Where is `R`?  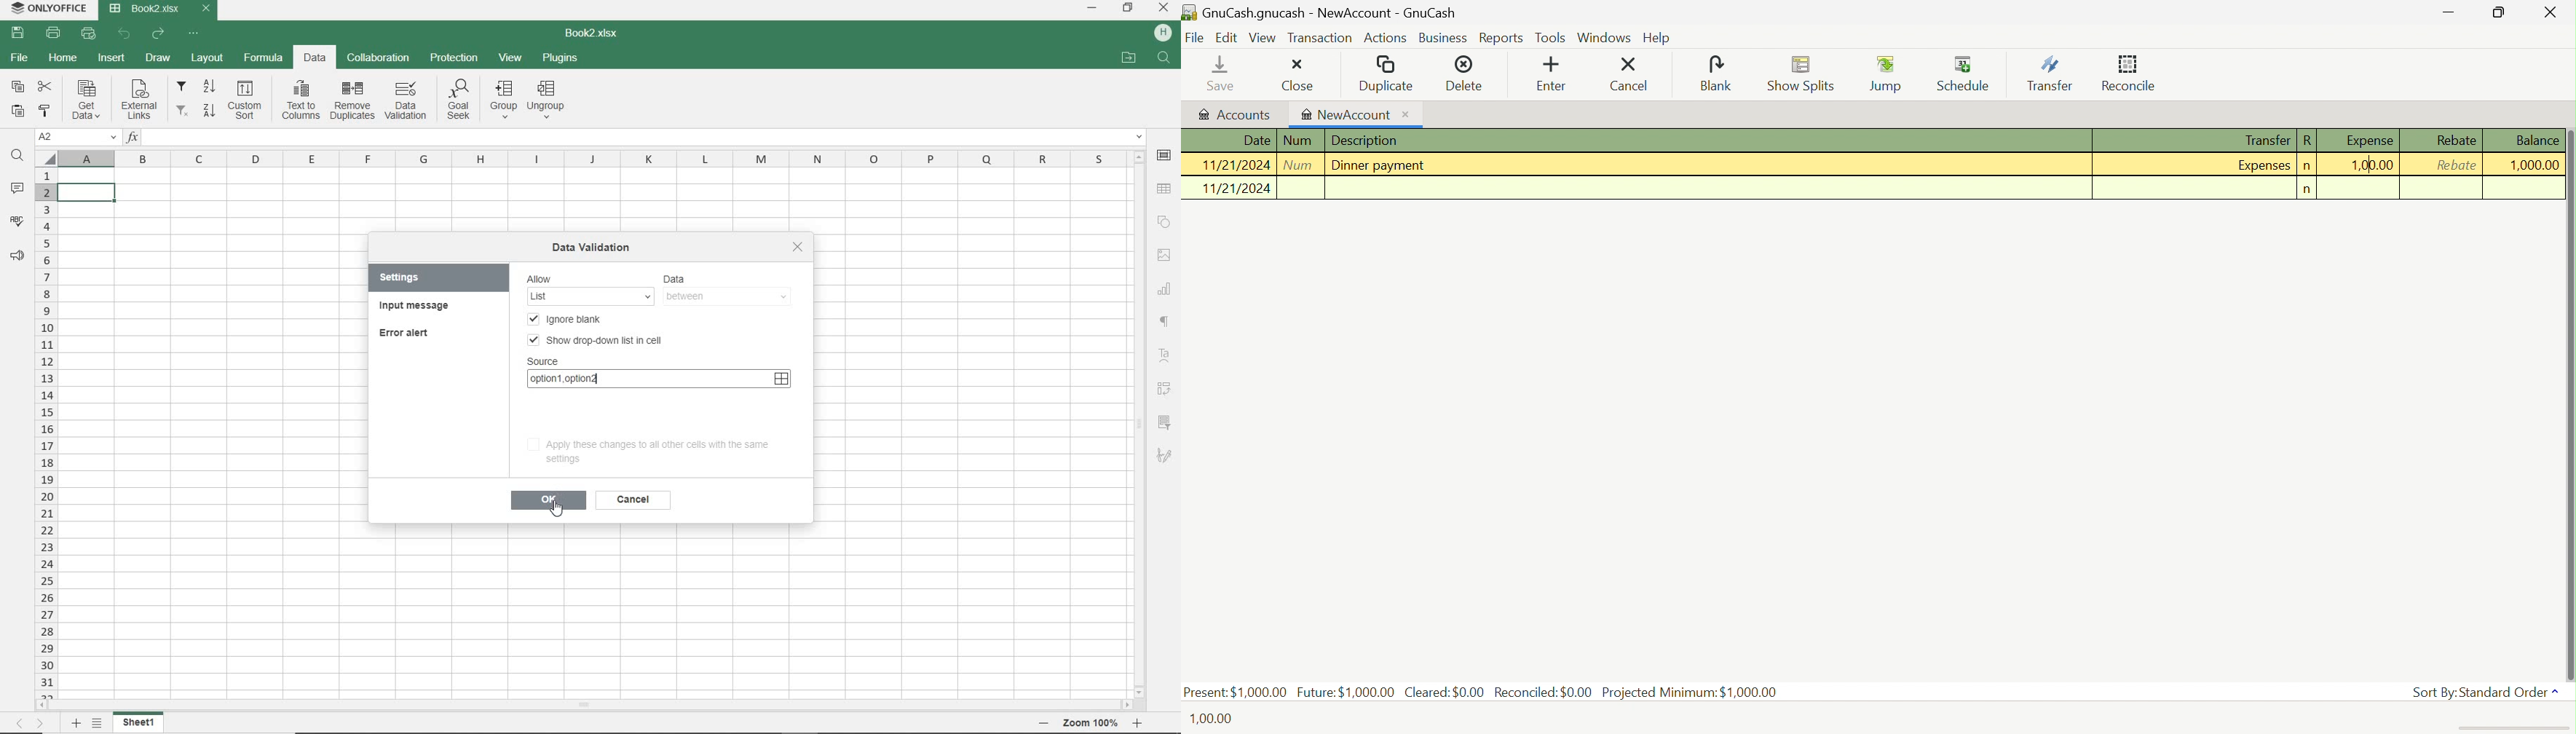
R is located at coordinates (2307, 141).